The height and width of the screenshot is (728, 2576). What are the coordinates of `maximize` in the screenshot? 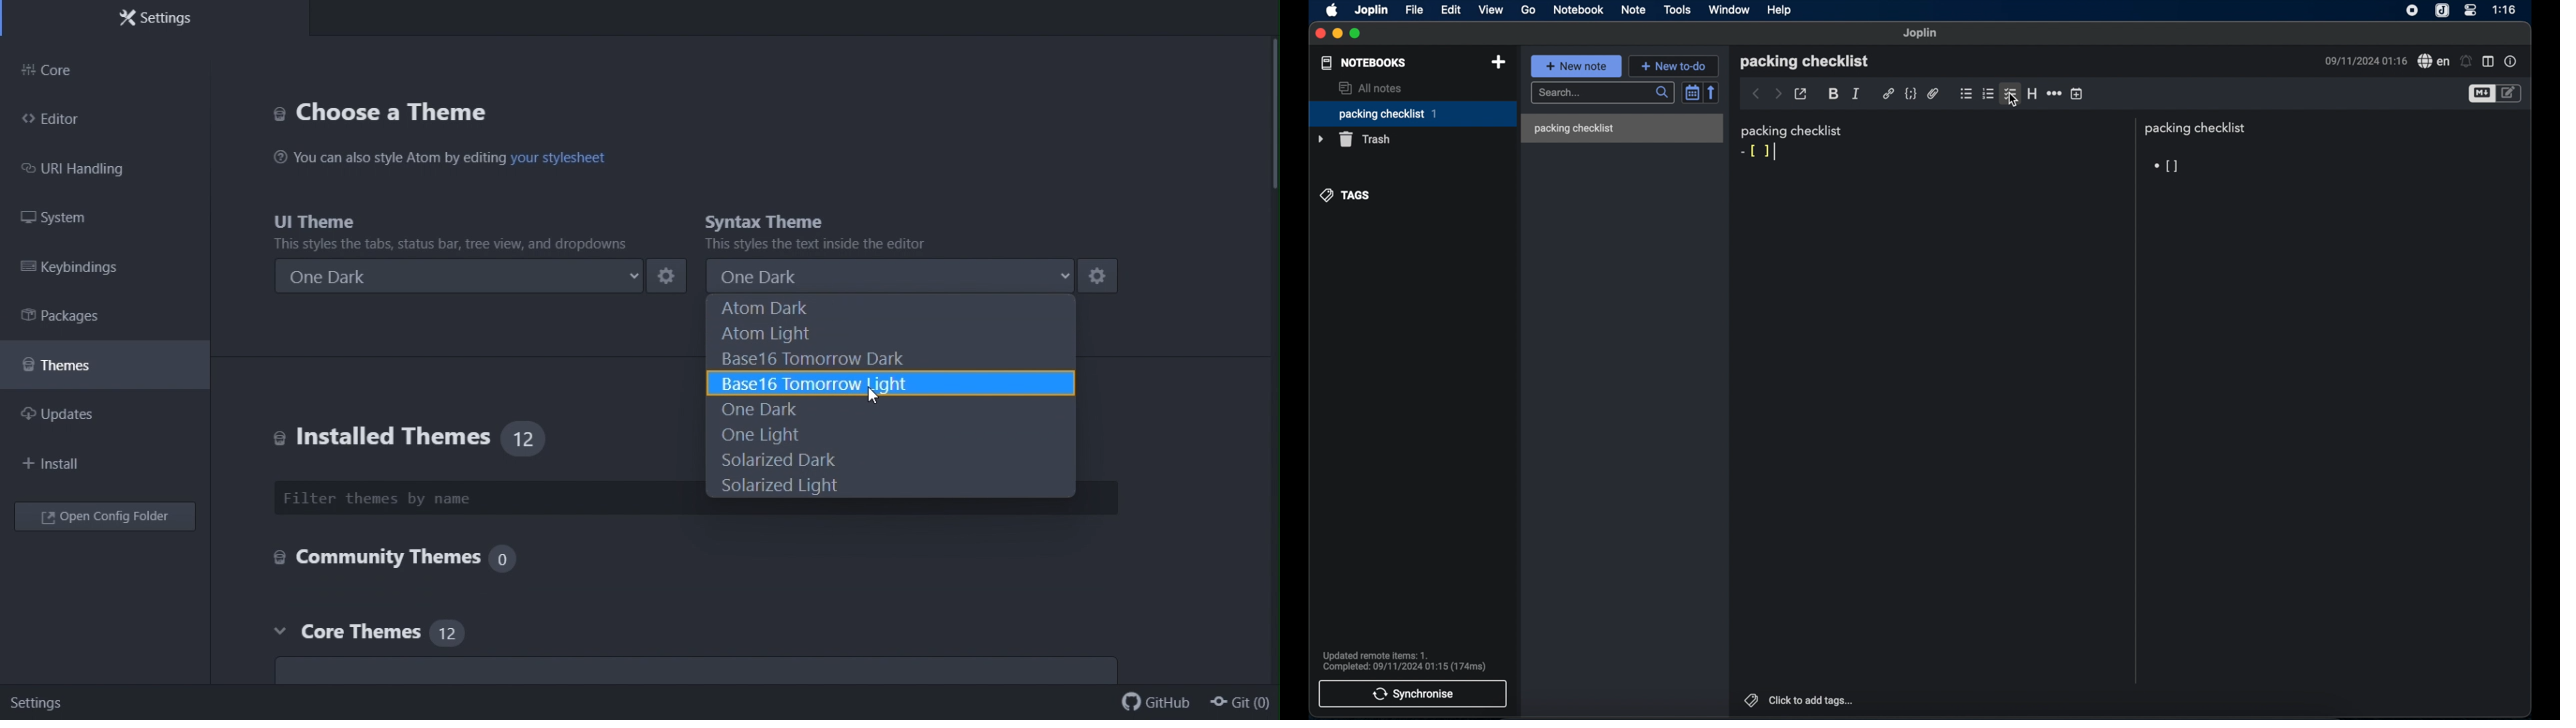 It's located at (1356, 34).